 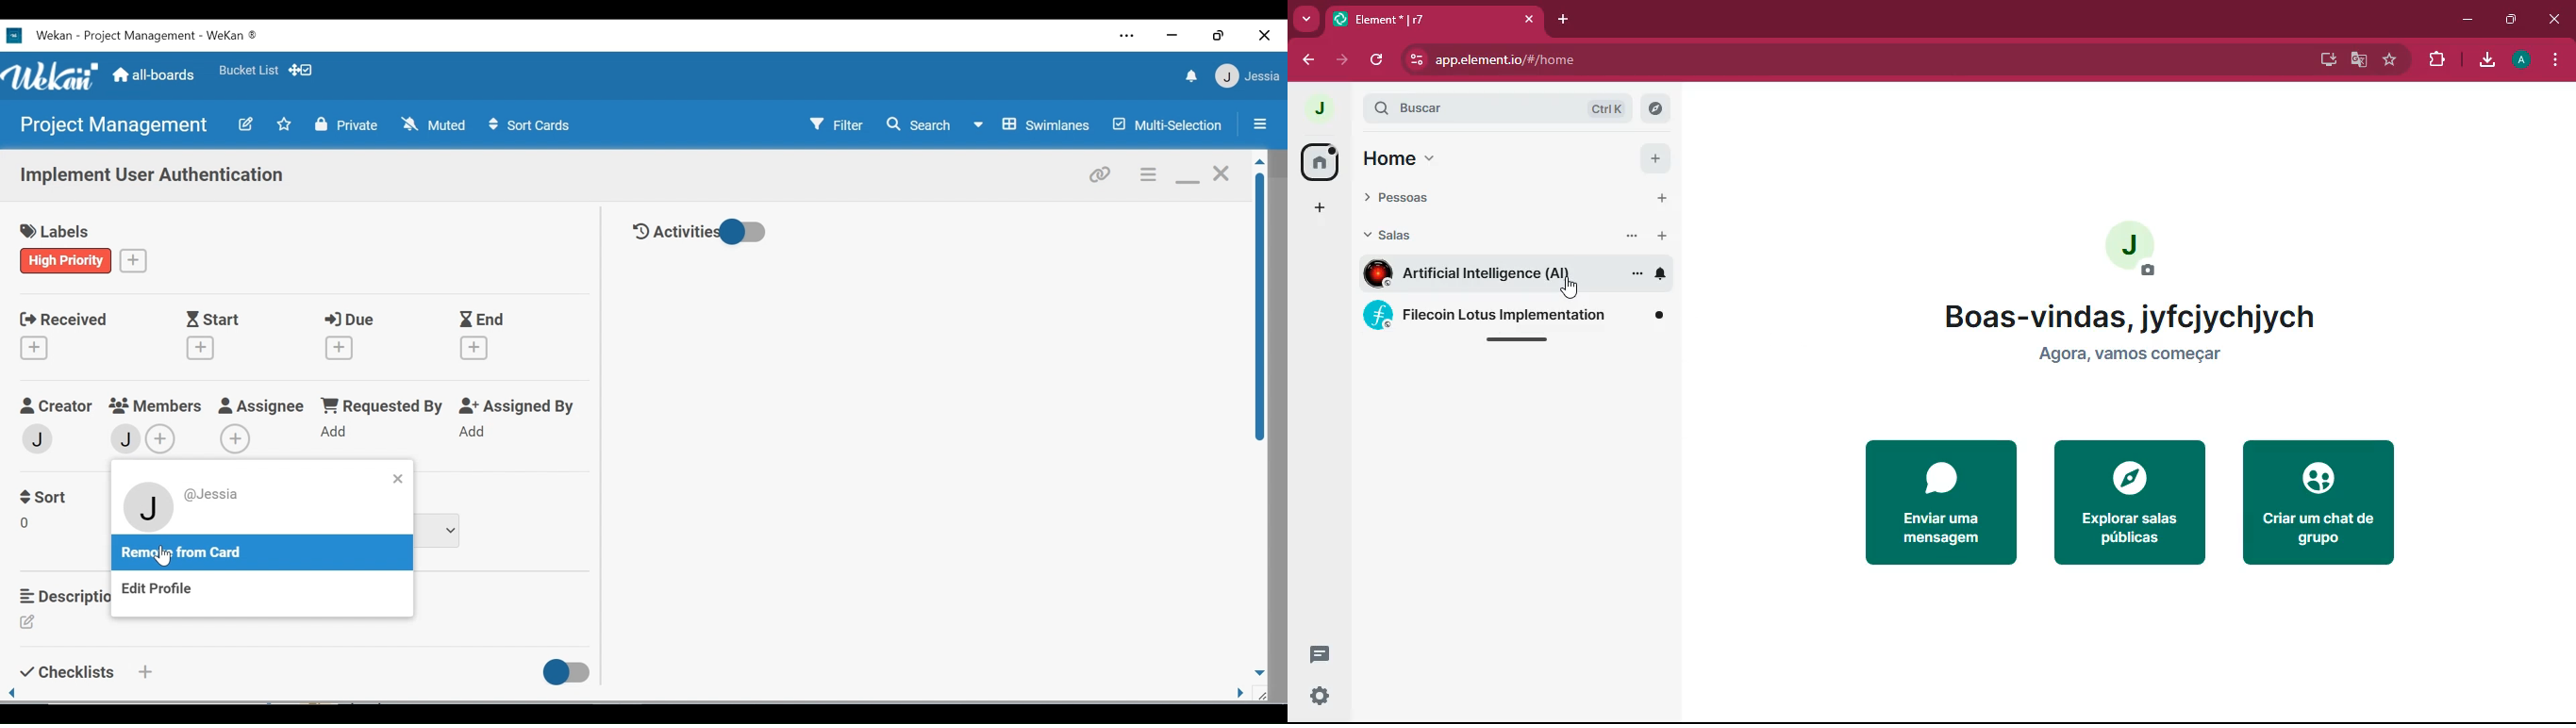 What do you see at coordinates (1595, 60) in the screenshot?
I see `app.element.io/#/home` at bounding box center [1595, 60].